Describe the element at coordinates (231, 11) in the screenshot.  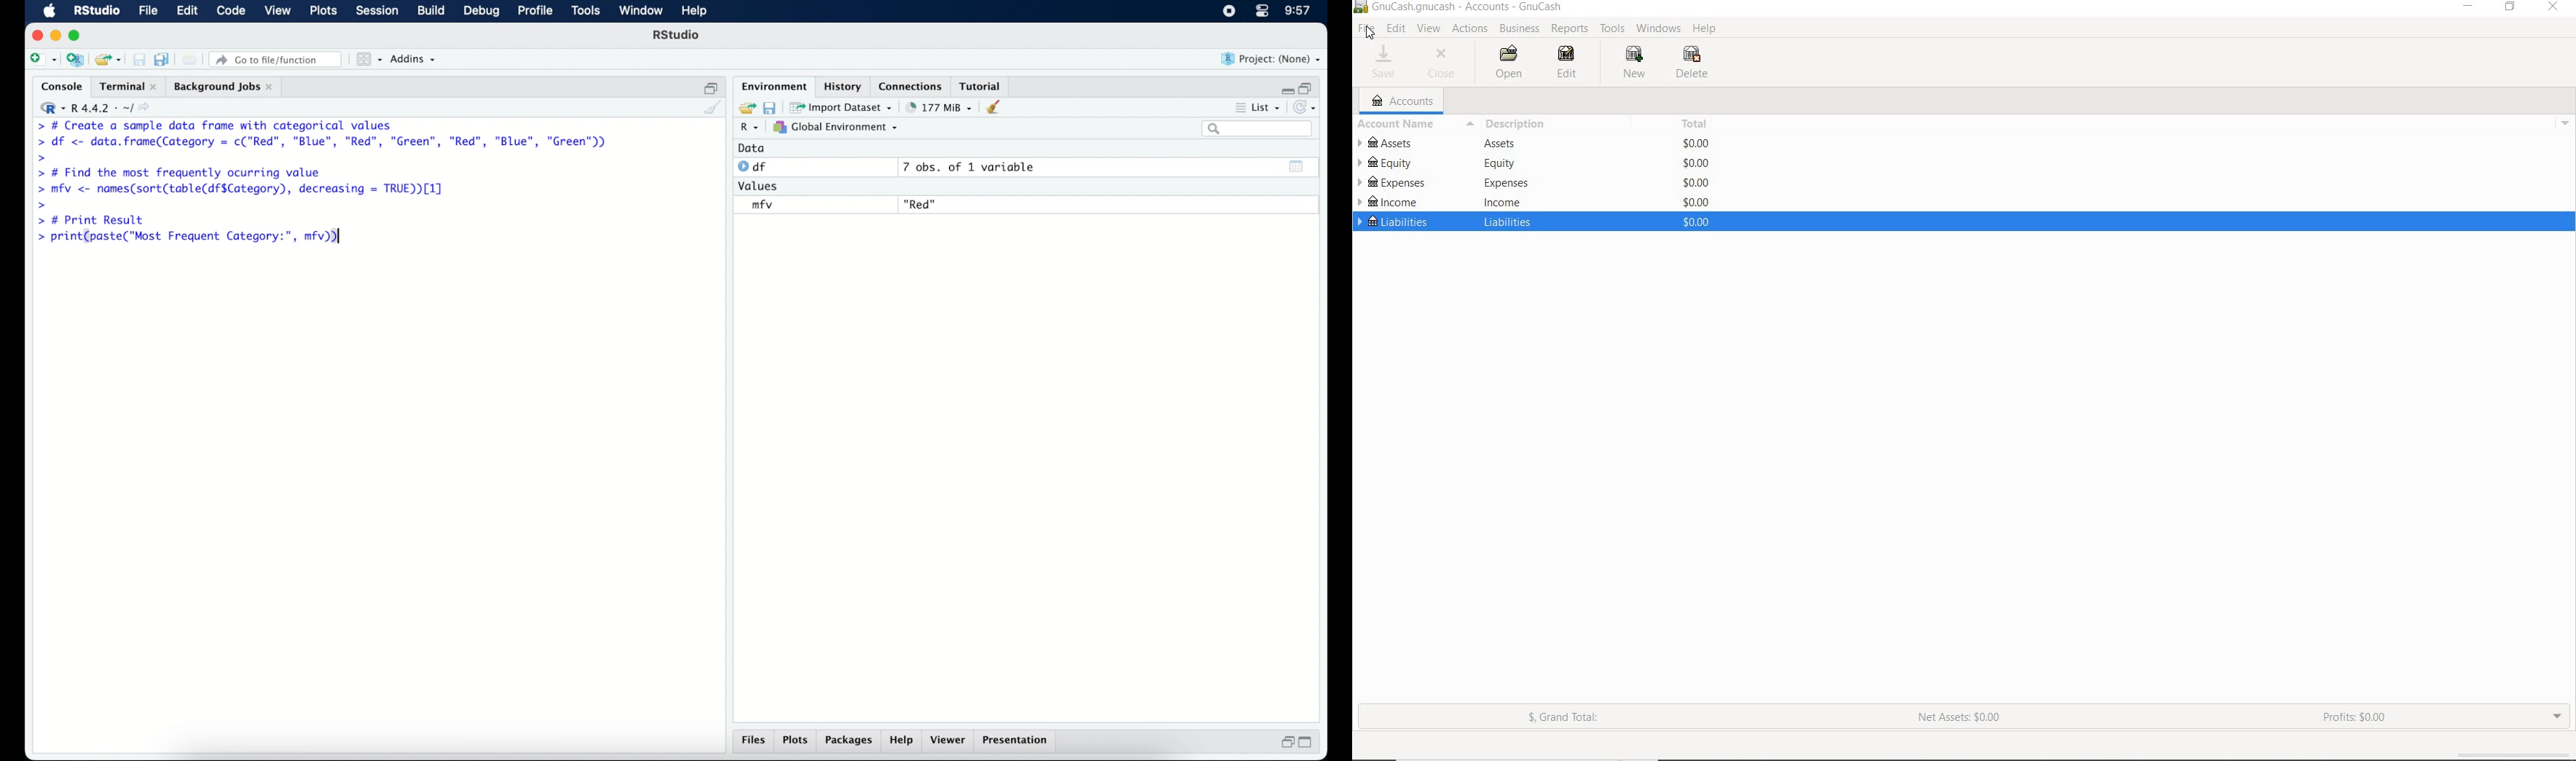
I see `code` at that location.